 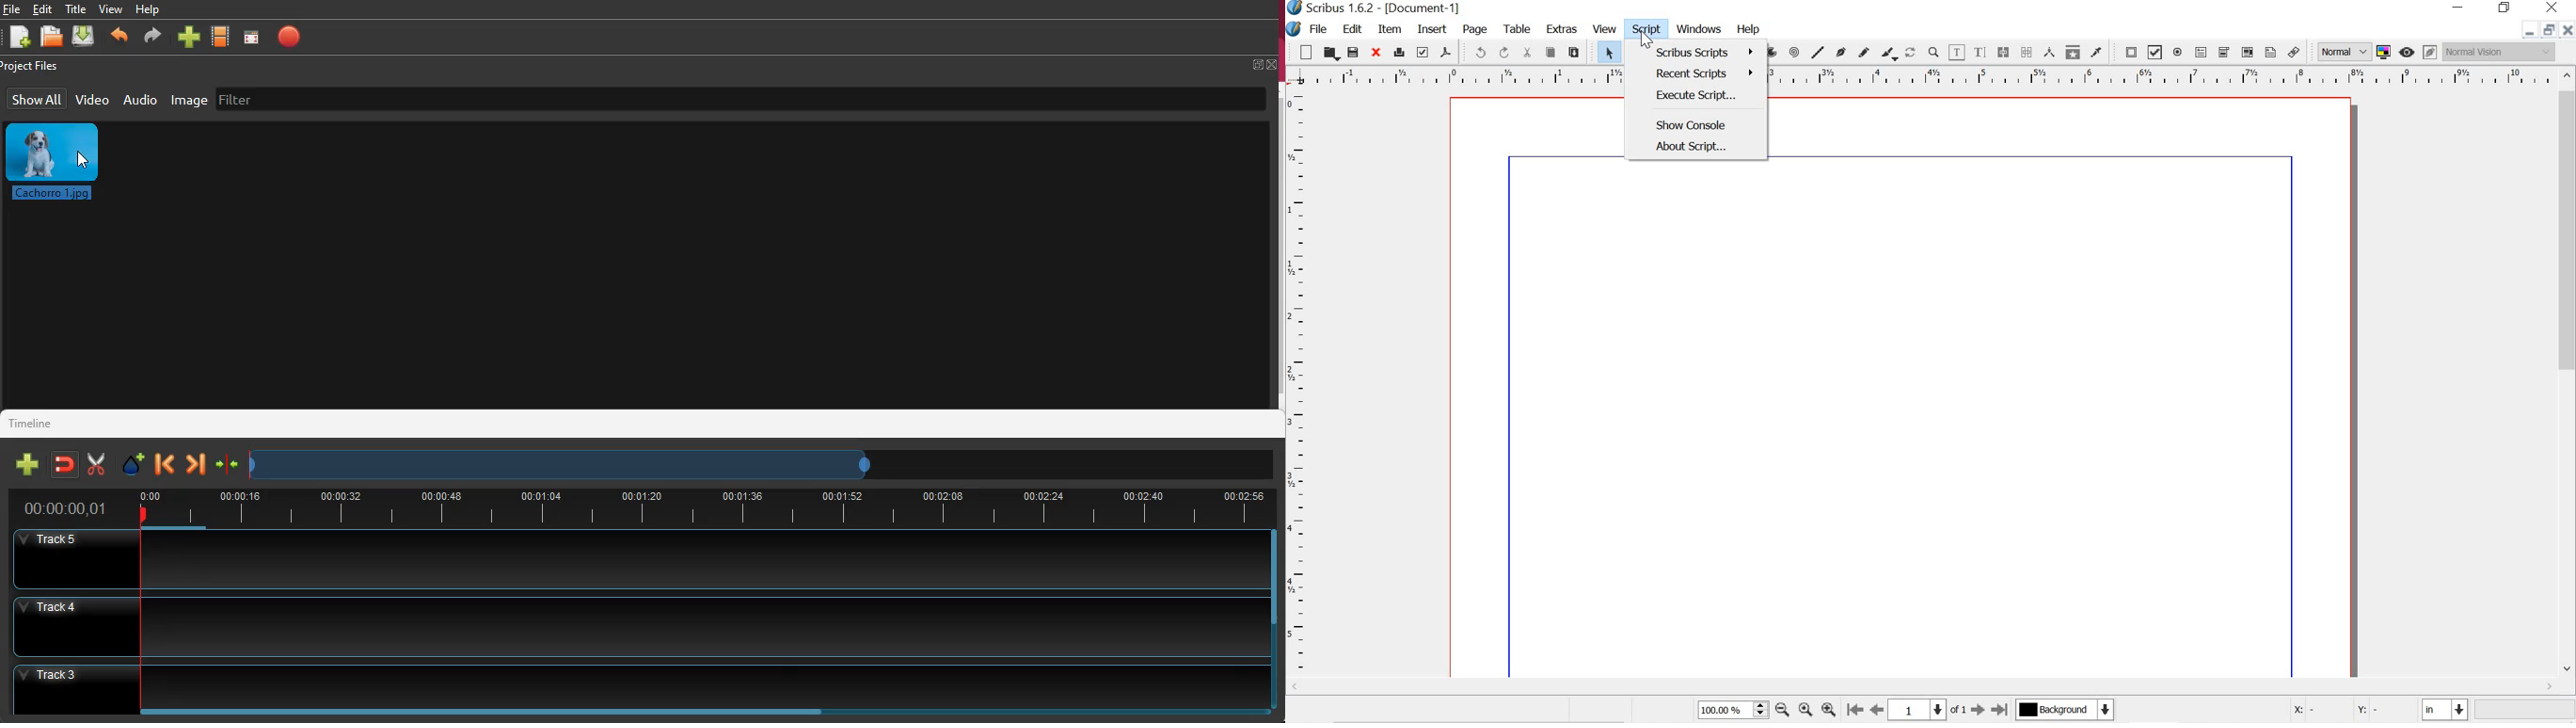 What do you see at coordinates (1505, 53) in the screenshot?
I see `redo` at bounding box center [1505, 53].